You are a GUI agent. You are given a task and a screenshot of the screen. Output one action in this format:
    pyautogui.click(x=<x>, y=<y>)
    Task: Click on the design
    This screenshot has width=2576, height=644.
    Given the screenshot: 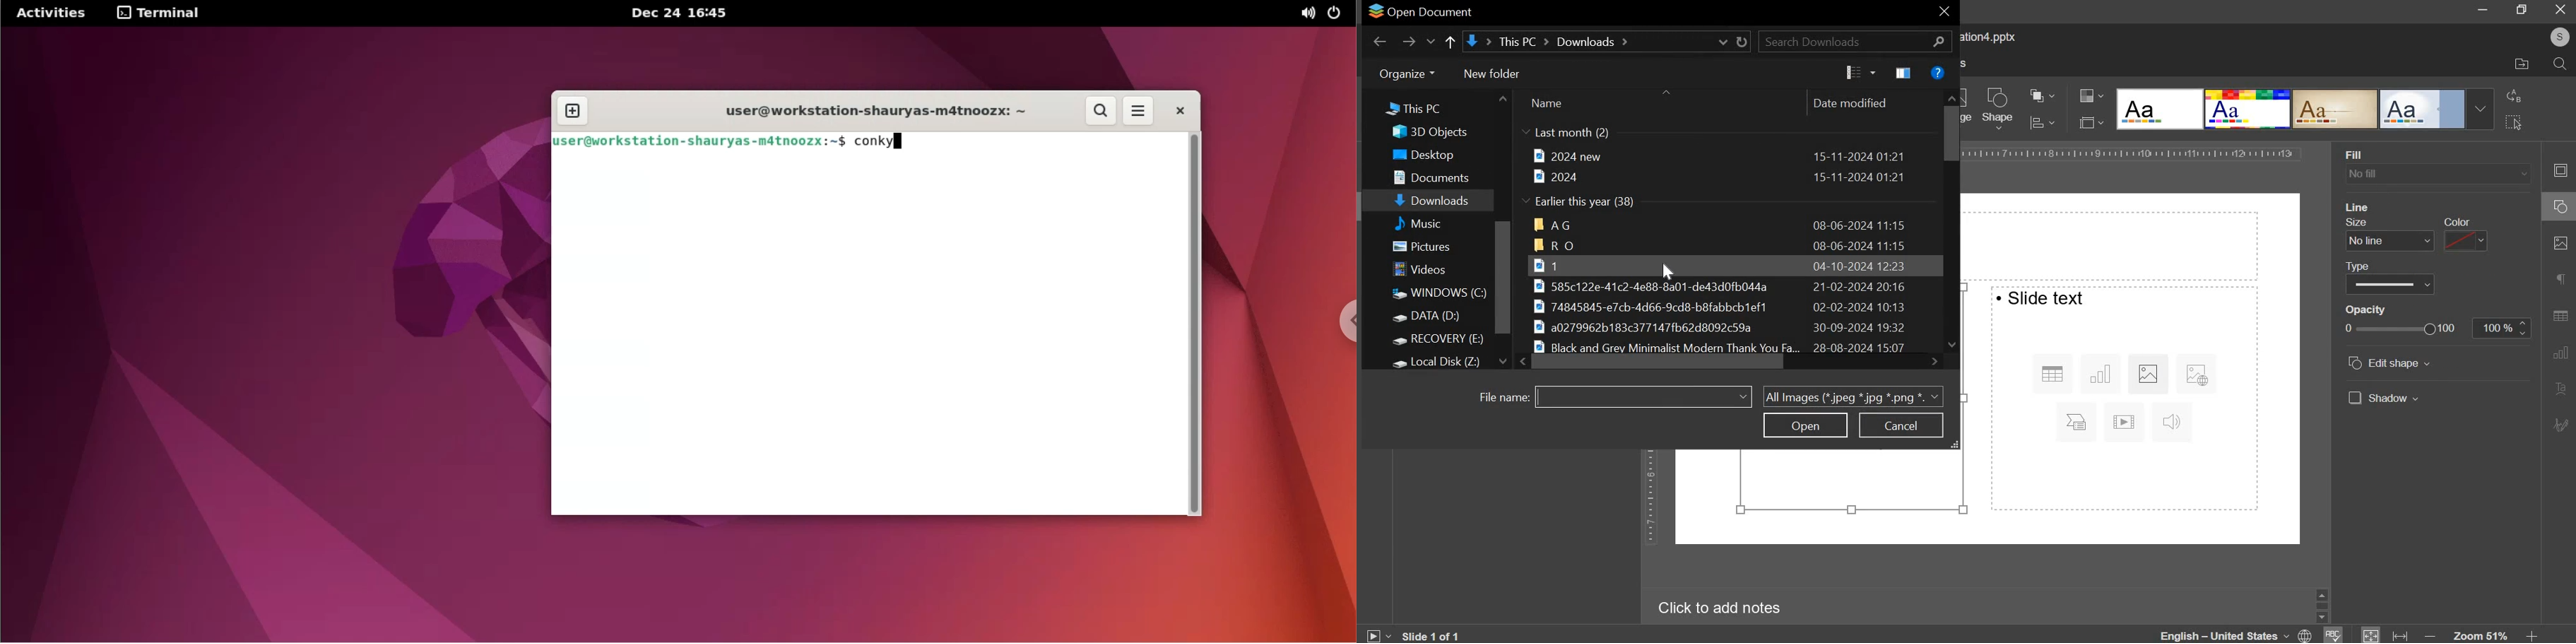 What is the action you would take?
    pyautogui.click(x=2336, y=110)
    